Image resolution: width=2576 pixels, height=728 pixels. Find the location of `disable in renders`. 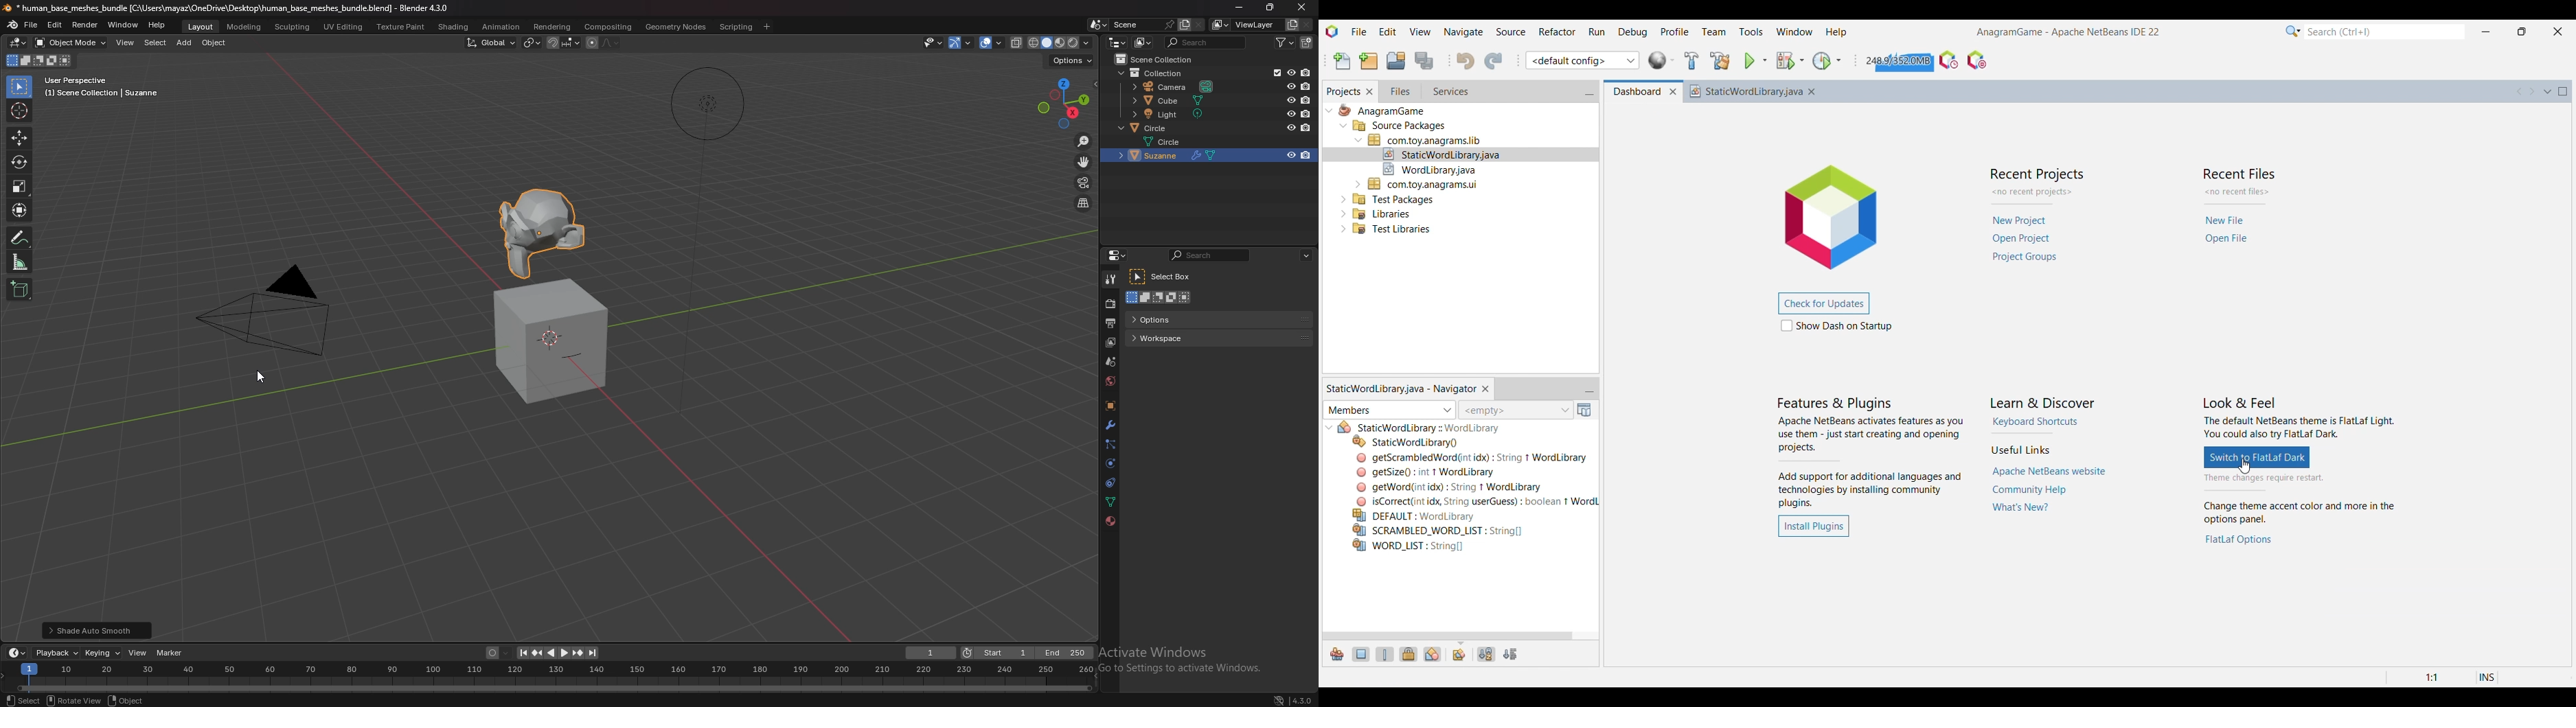

disable in renders is located at coordinates (1305, 128).